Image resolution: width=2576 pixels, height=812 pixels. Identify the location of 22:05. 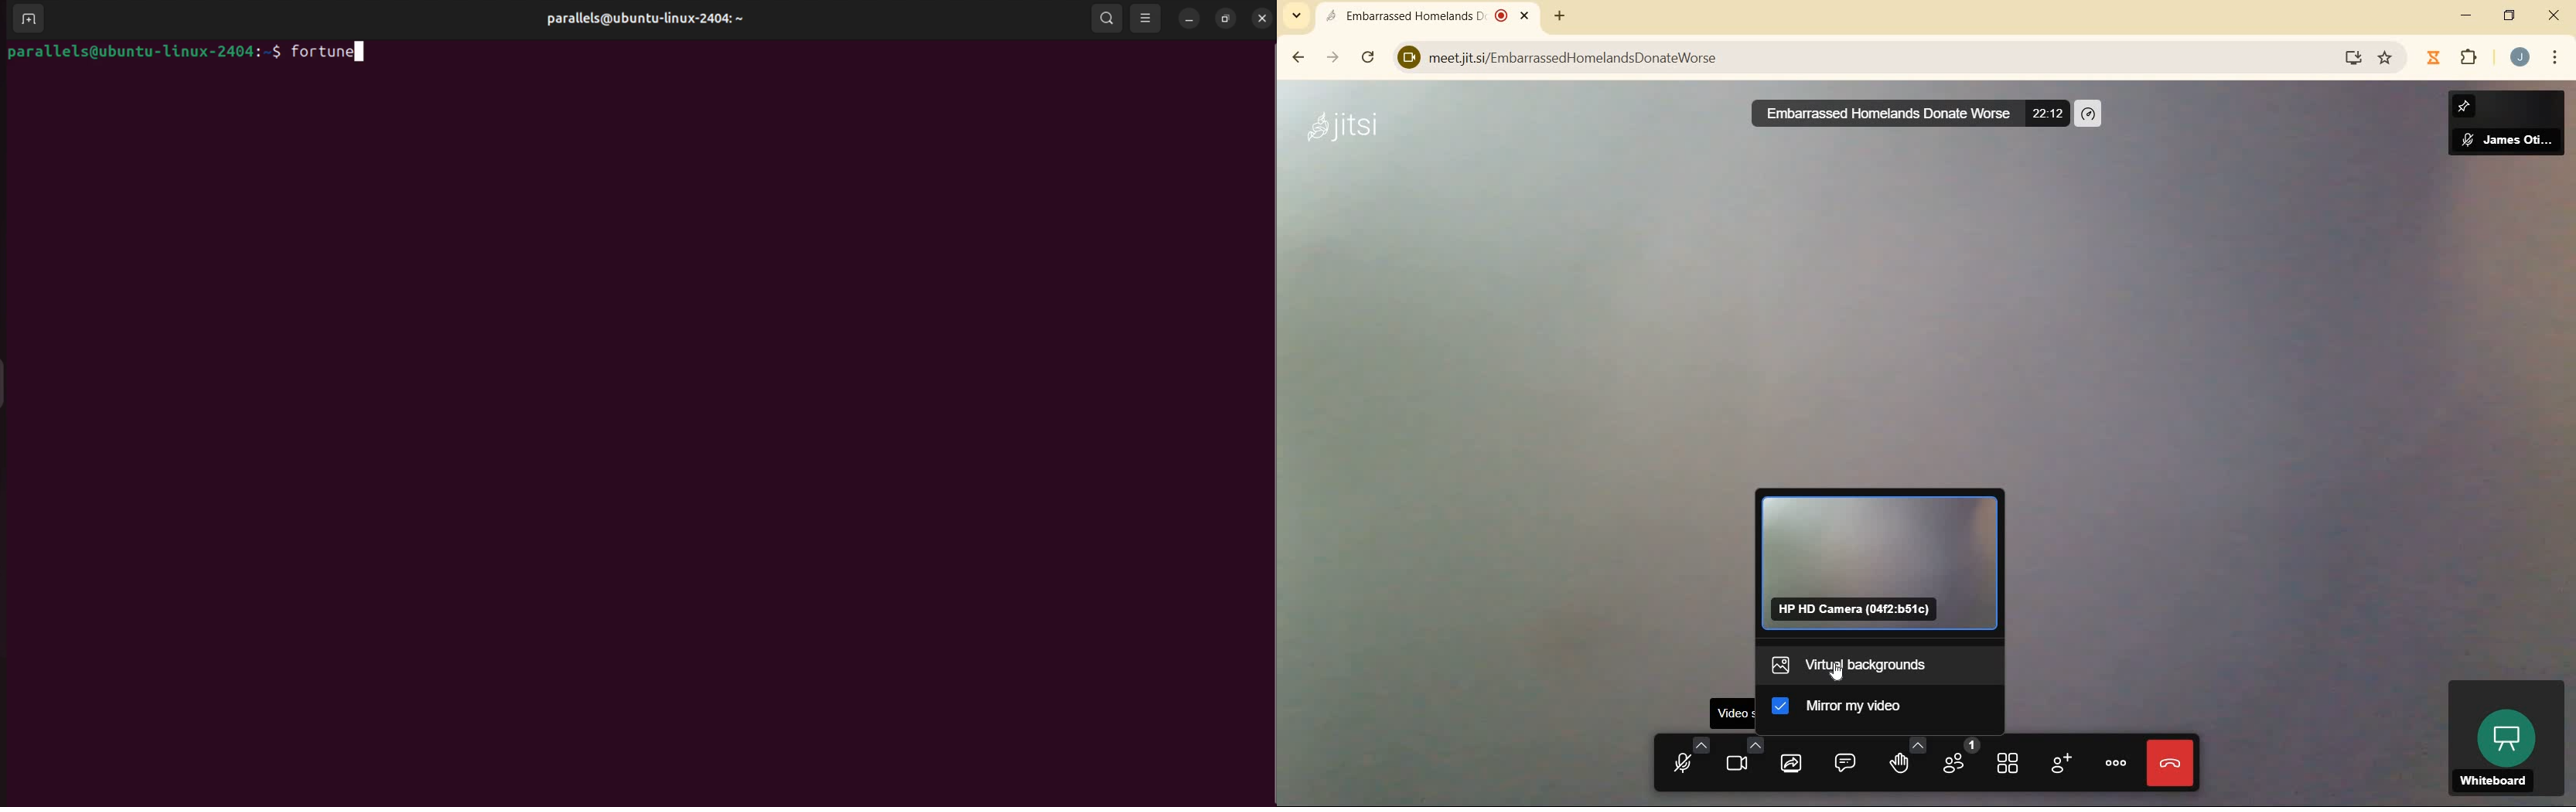
(2049, 112).